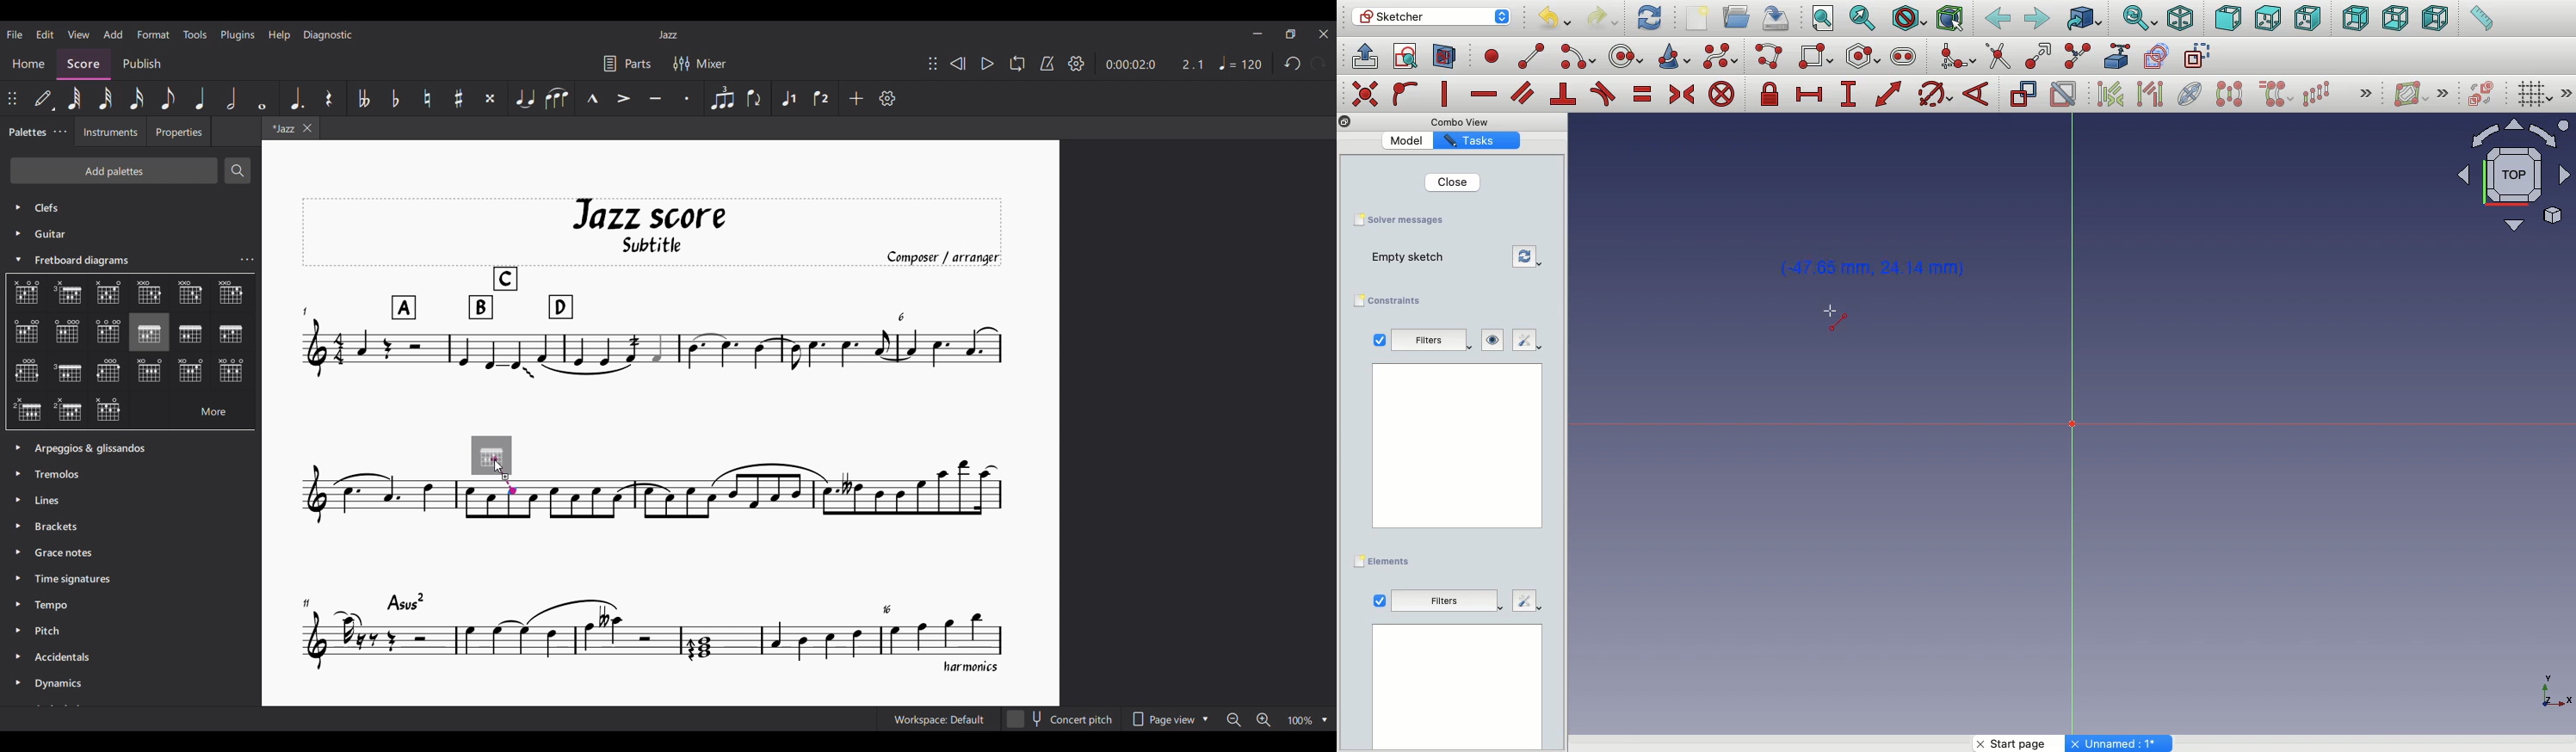 Image resolution: width=2576 pixels, height=756 pixels. I want to click on Customize settings, so click(888, 98).